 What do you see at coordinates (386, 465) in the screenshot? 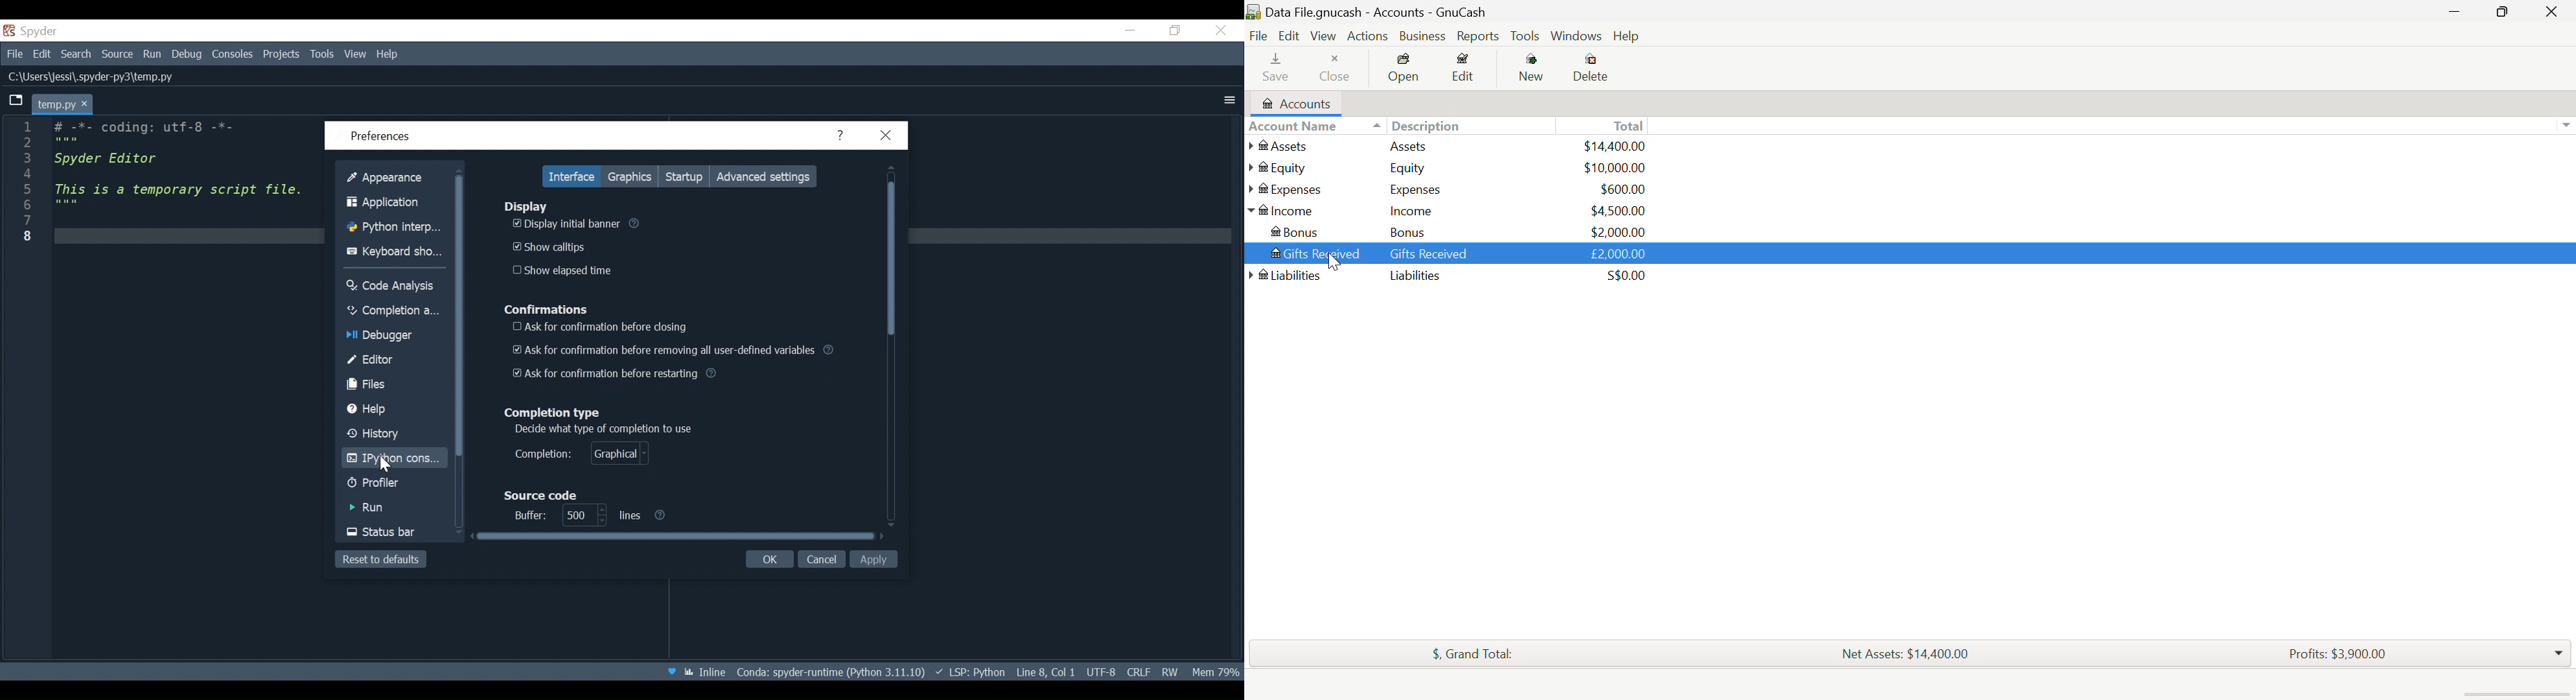
I see `cursor` at bounding box center [386, 465].